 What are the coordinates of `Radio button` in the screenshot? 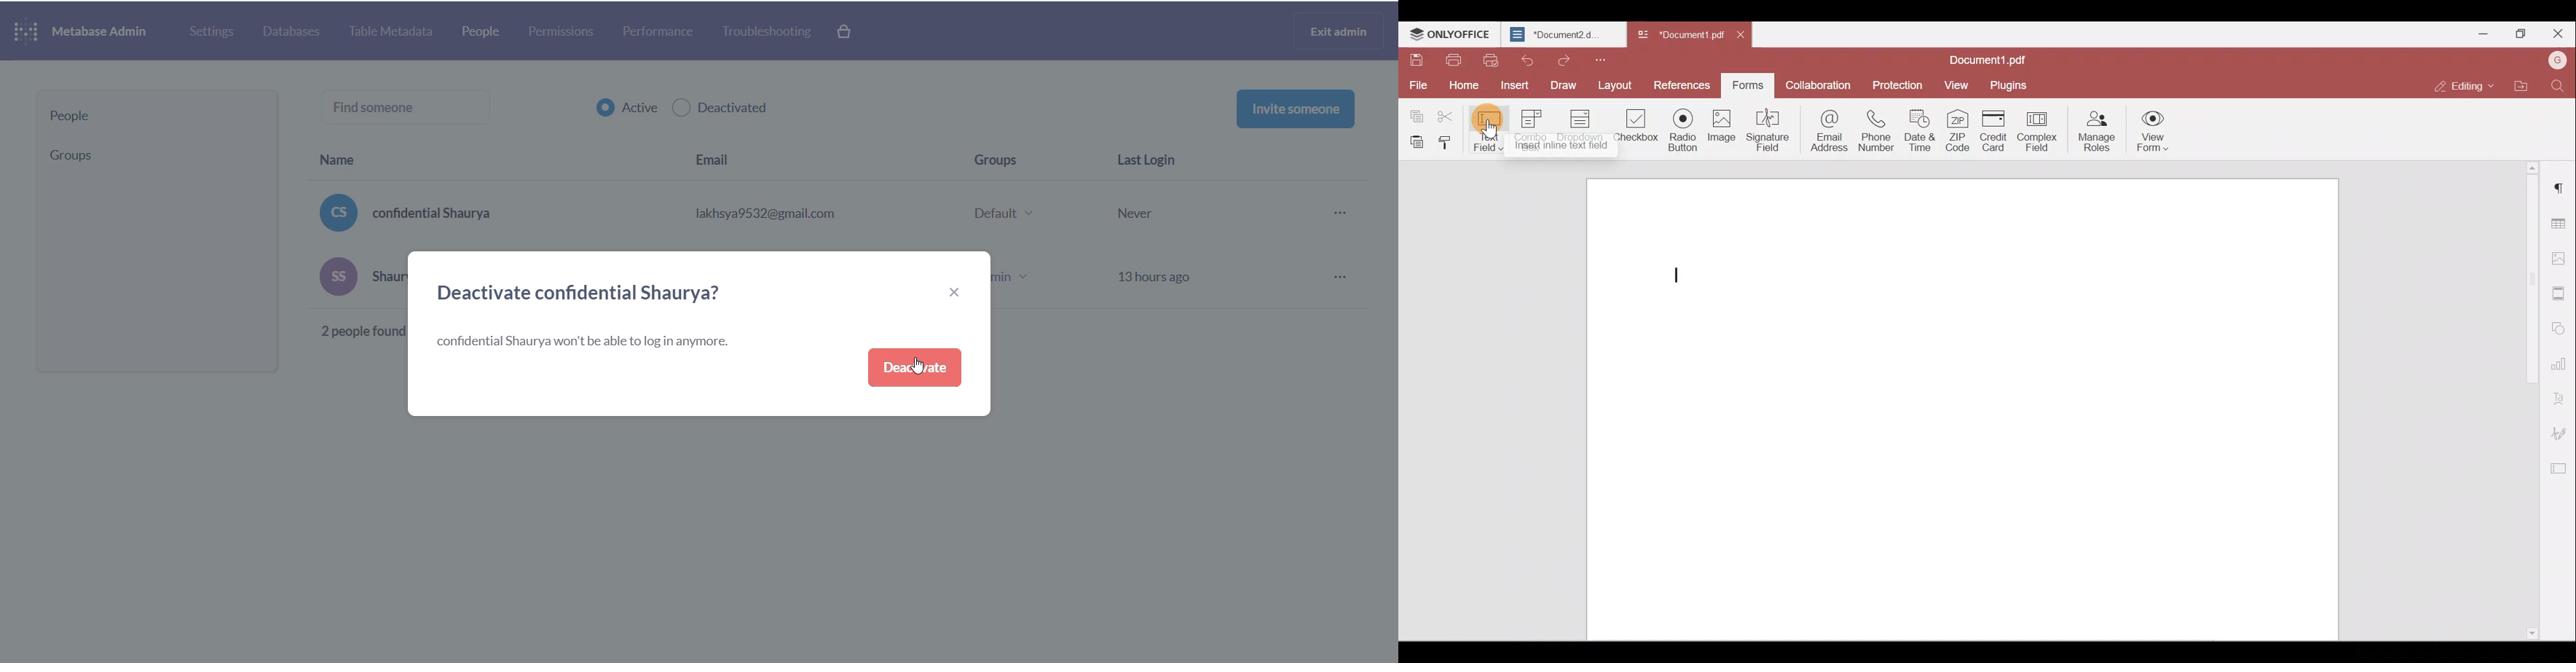 It's located at (1683, 131).